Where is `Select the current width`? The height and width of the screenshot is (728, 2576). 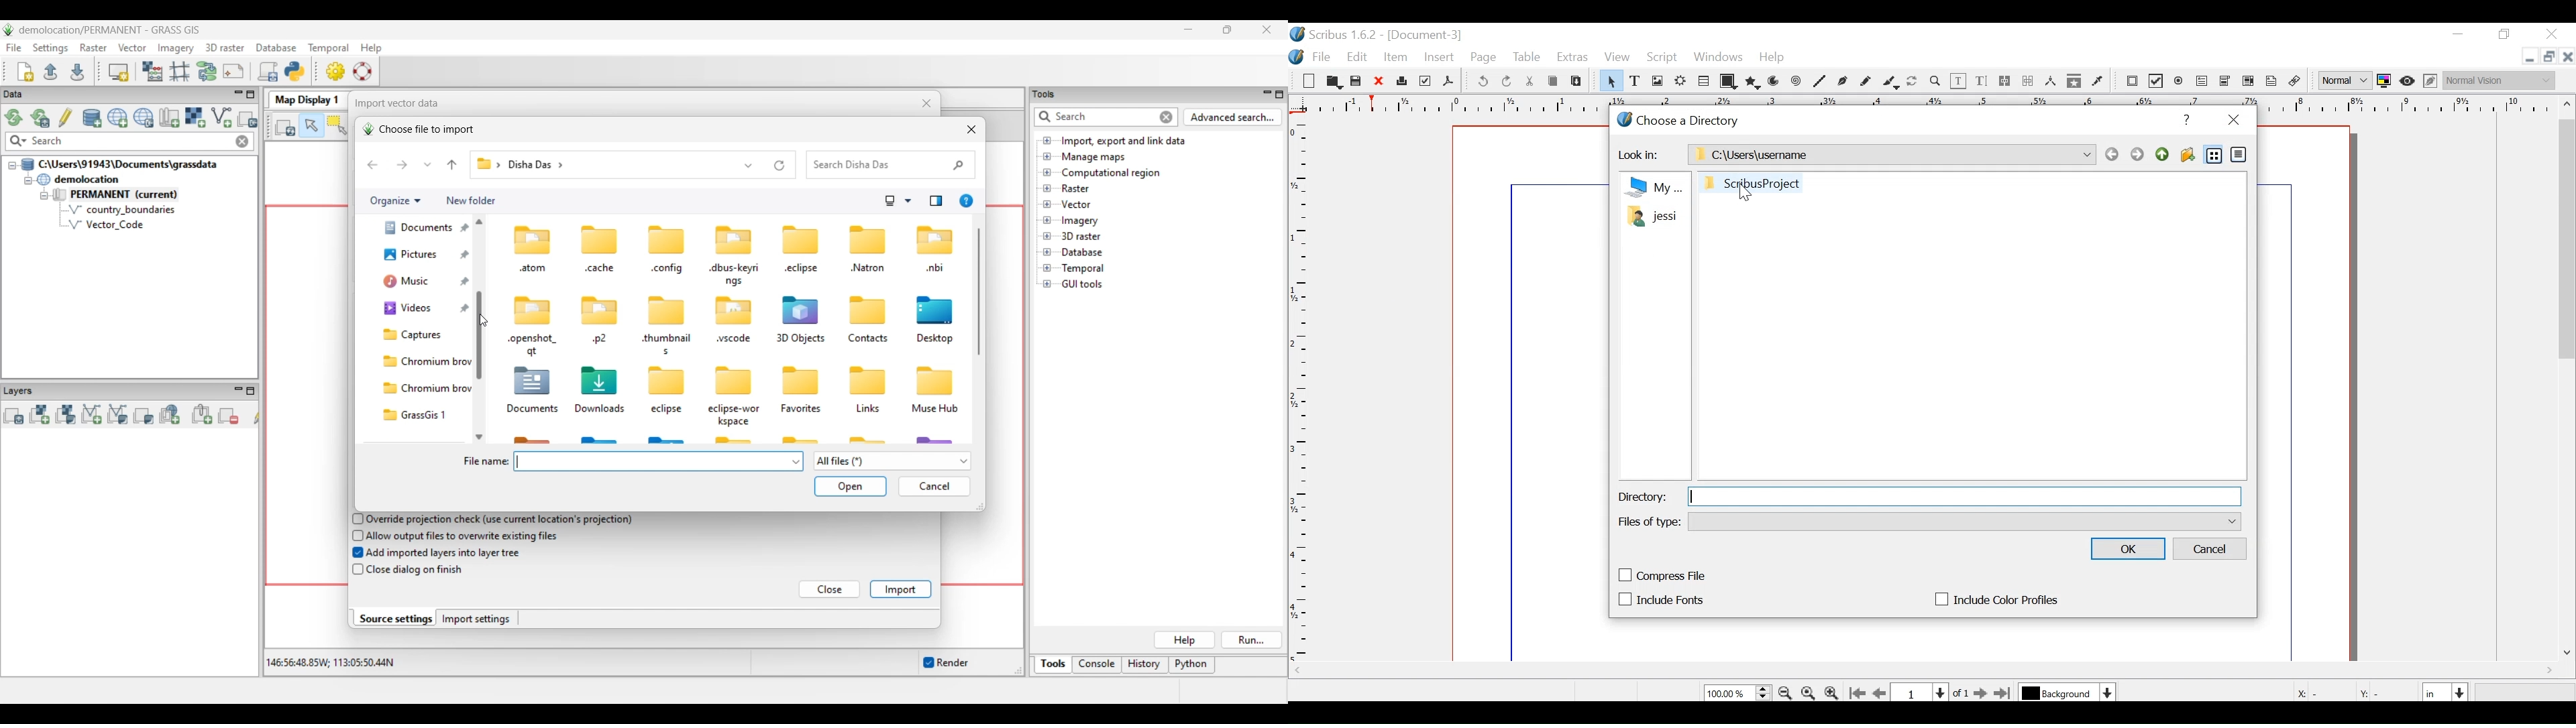
Select the current width is located at coordinates (2436, 691).